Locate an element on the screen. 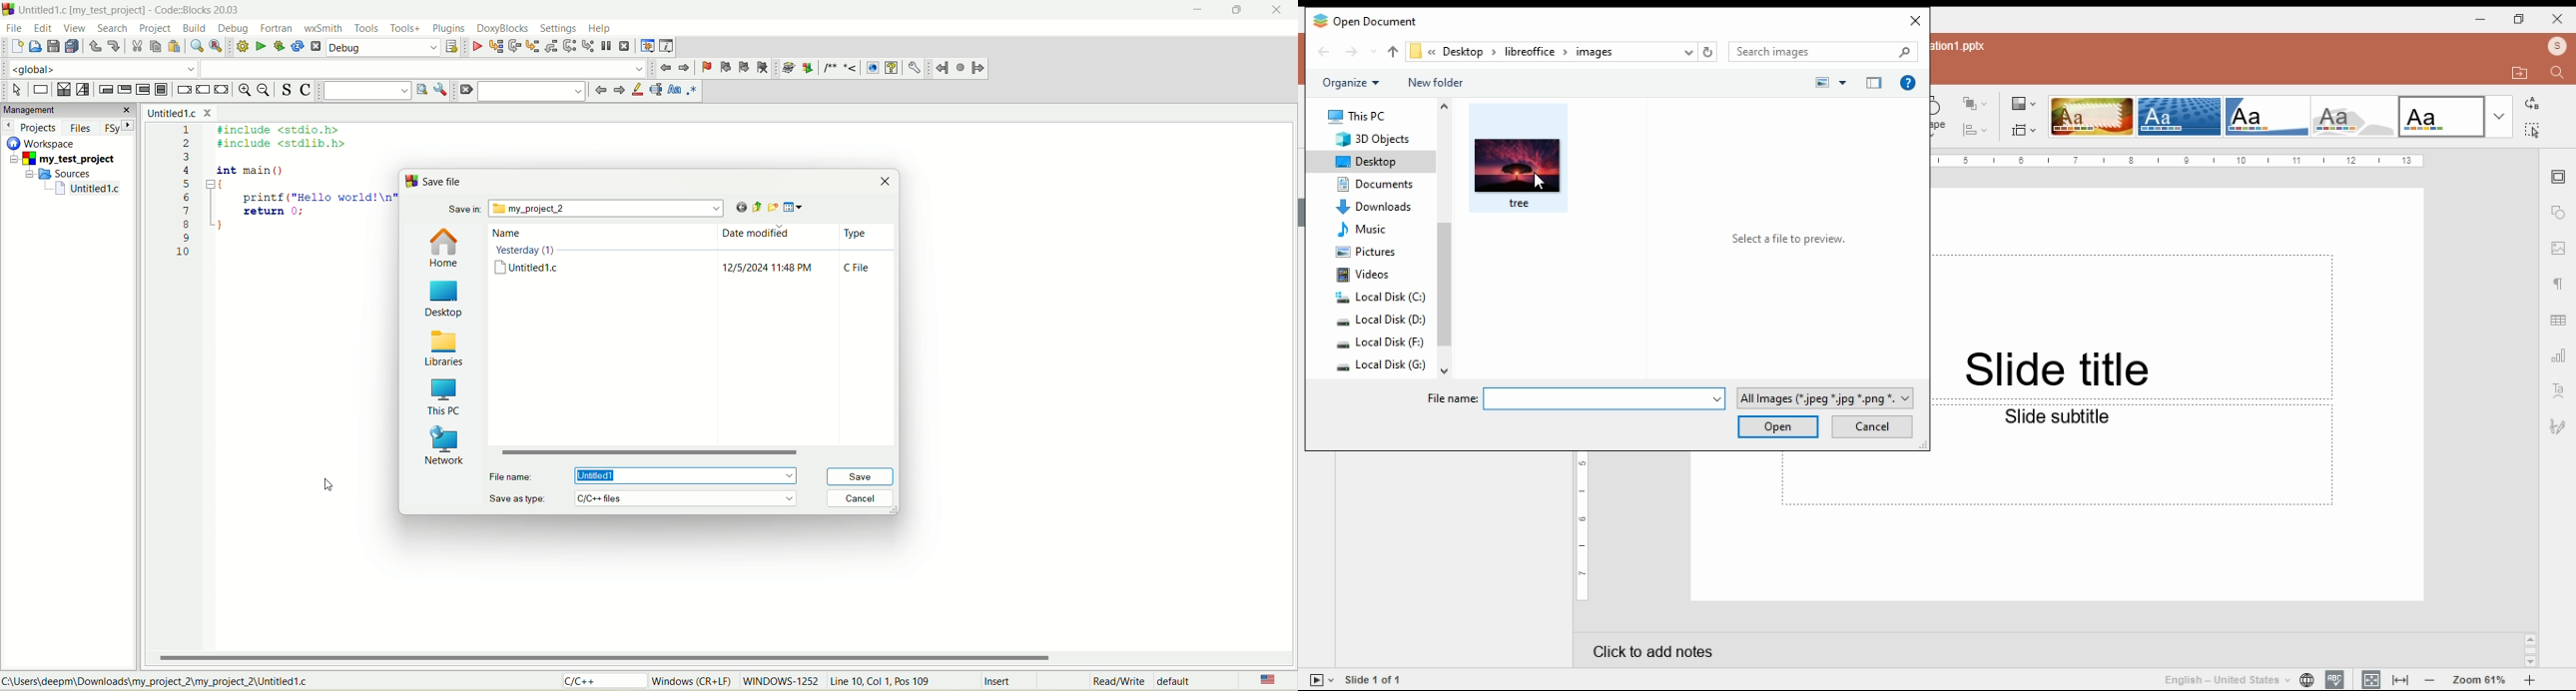 The image size is (2576, 700). organize is located at coordinates (1352, 84).